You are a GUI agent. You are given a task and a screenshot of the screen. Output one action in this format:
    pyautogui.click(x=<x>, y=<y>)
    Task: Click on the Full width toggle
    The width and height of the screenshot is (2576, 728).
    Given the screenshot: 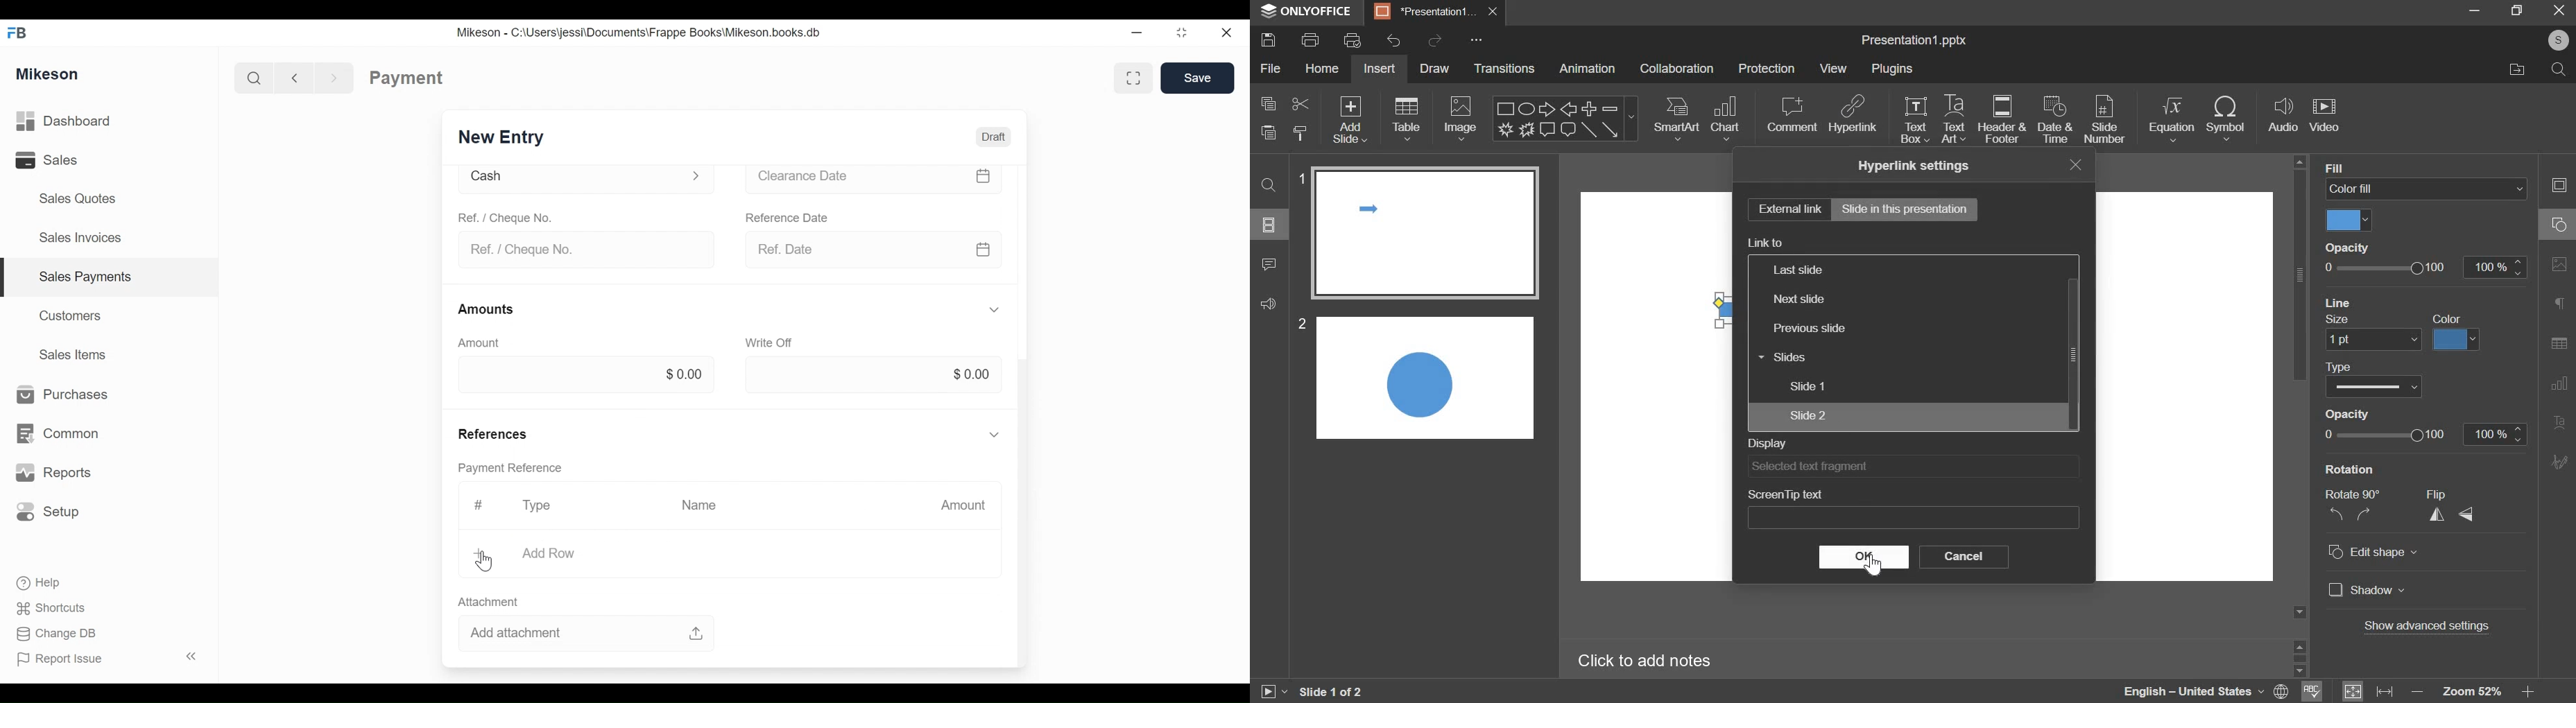 What is the action you would take?
    pyautogui.click(x=1132, y=79)
    